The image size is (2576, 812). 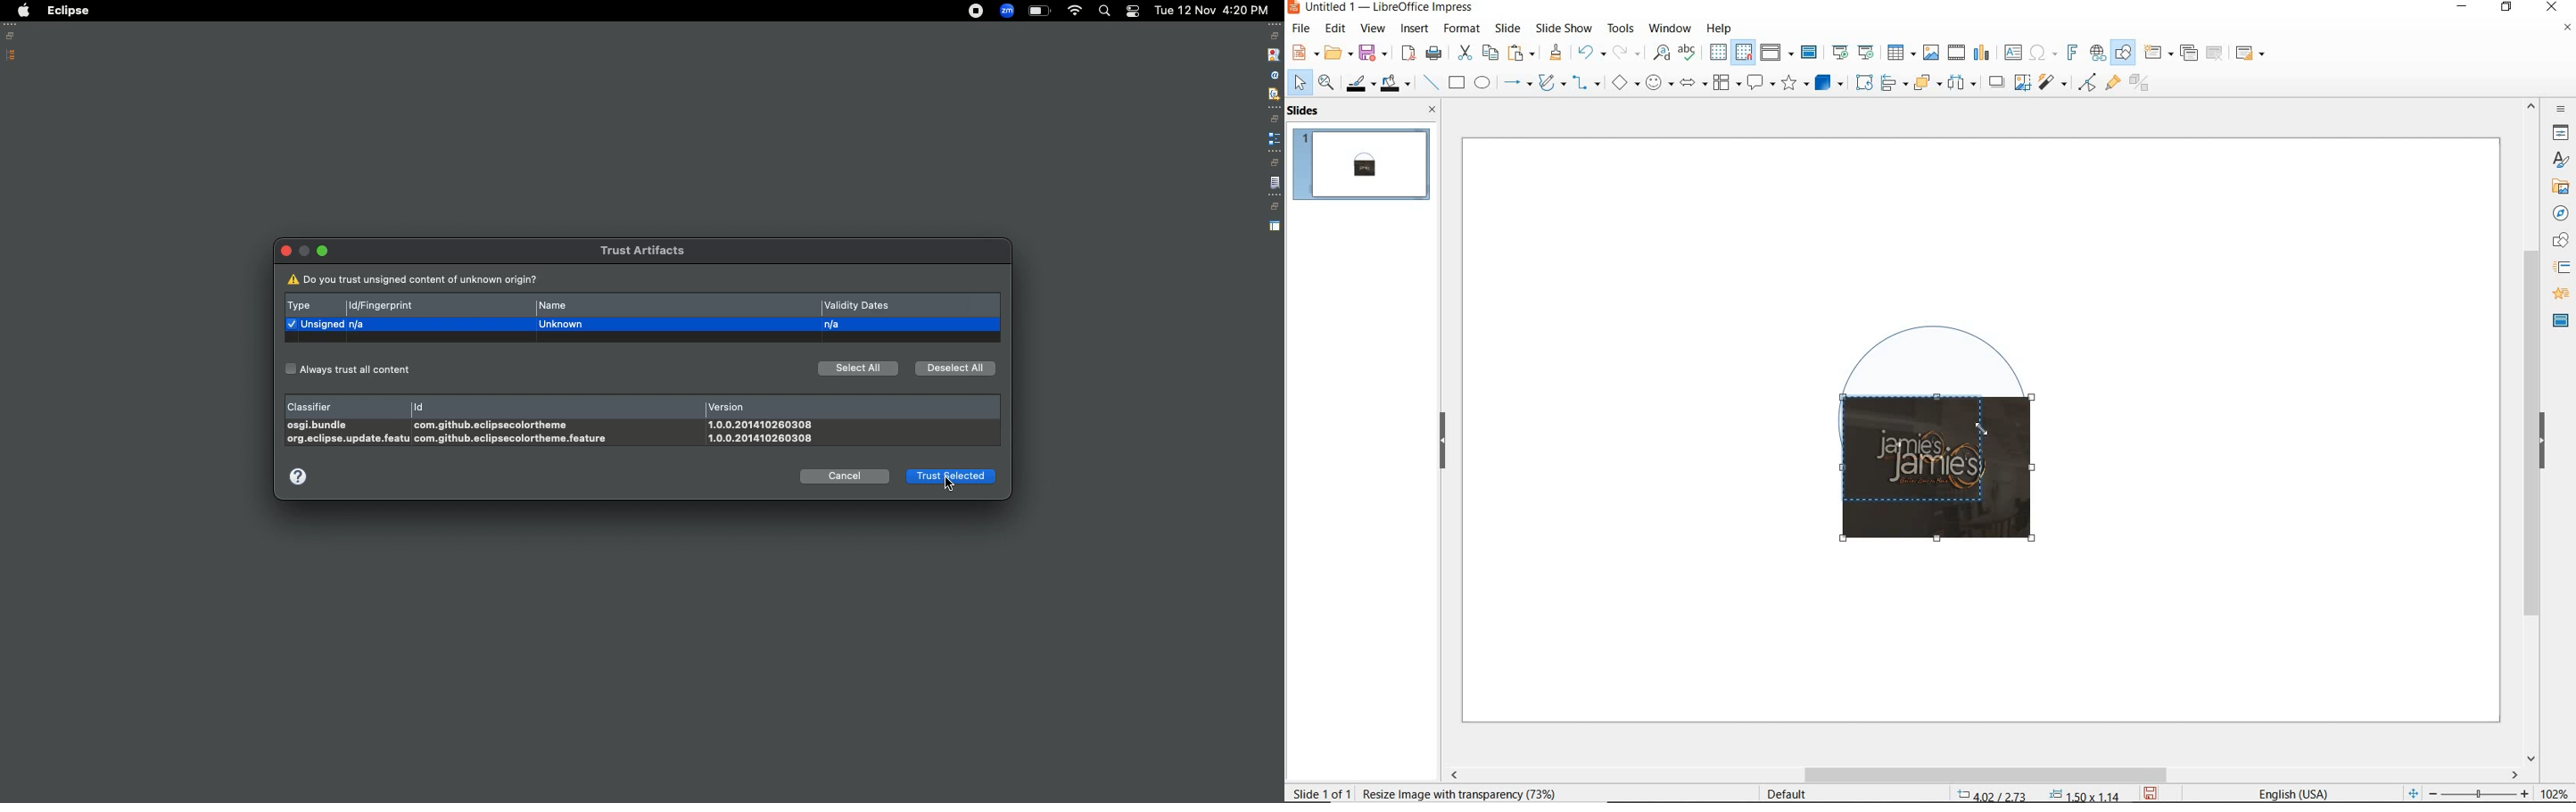 What do you see at coordinates (1794, 85) in the screenshot?
I see `stars and banners` at bounding box center [1794, 85].